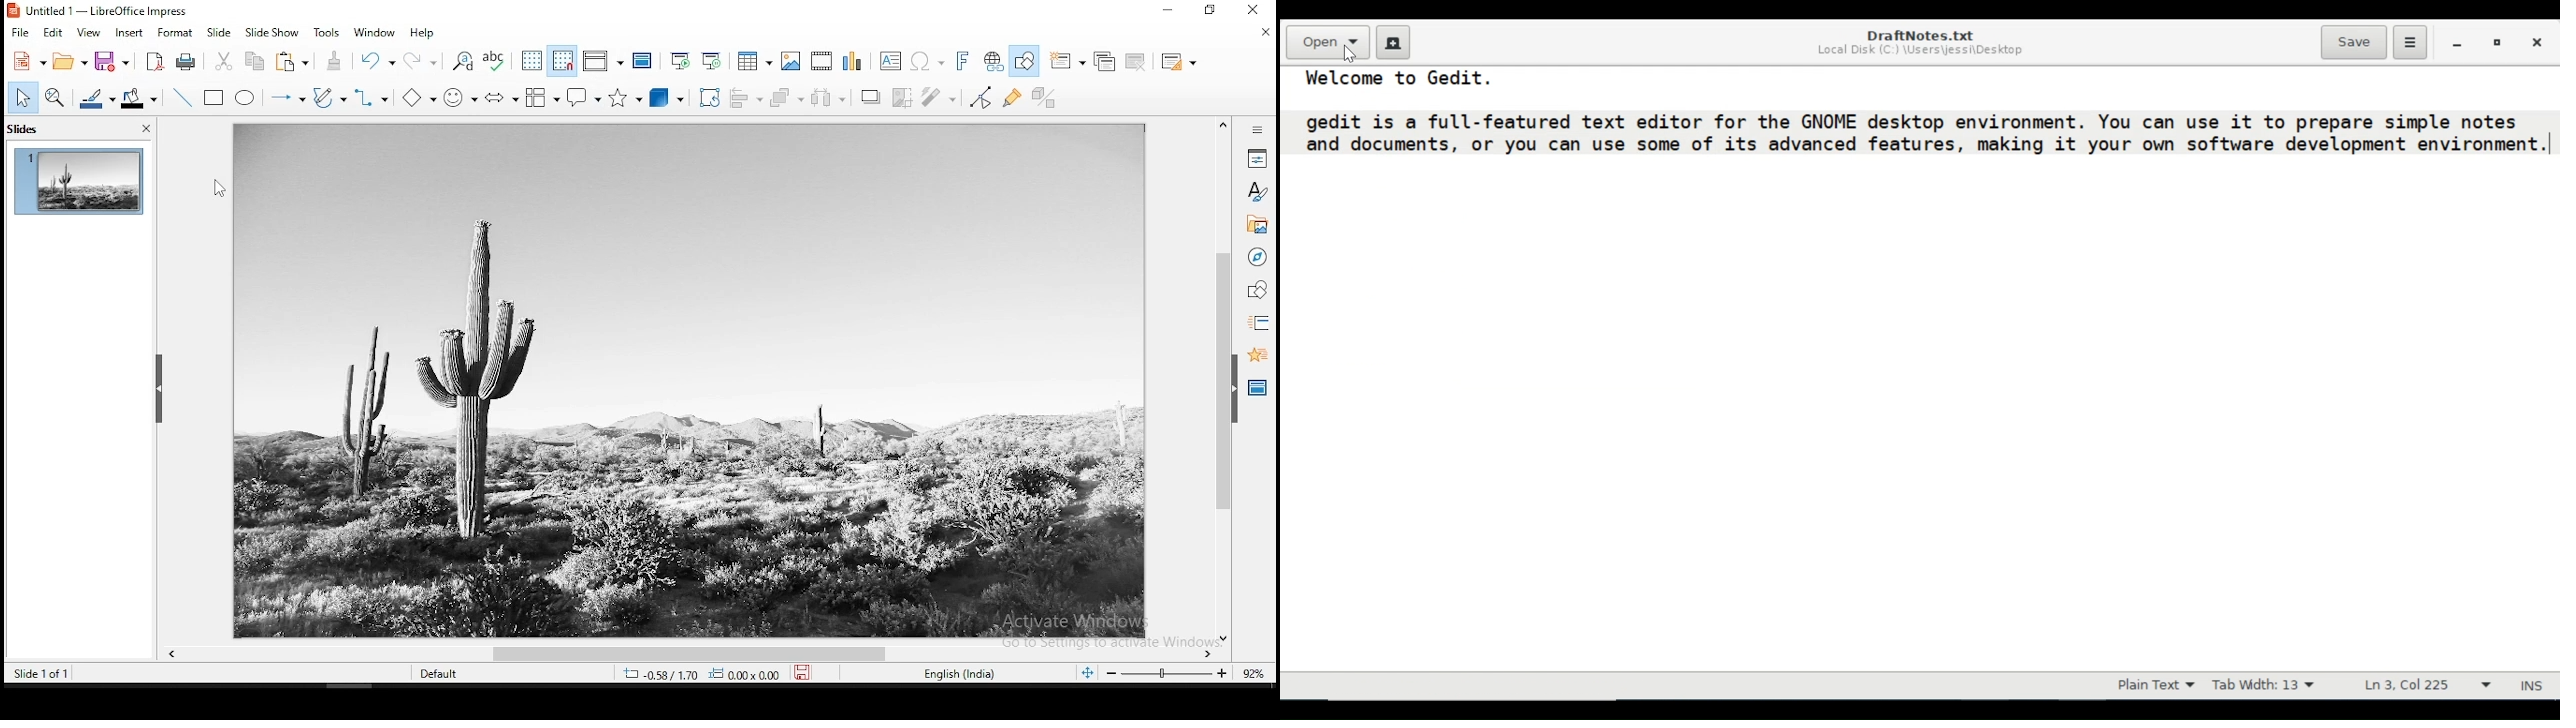  Describe the element at coordinates (1206, 10) in the screenshot. I see `restore` at that location.